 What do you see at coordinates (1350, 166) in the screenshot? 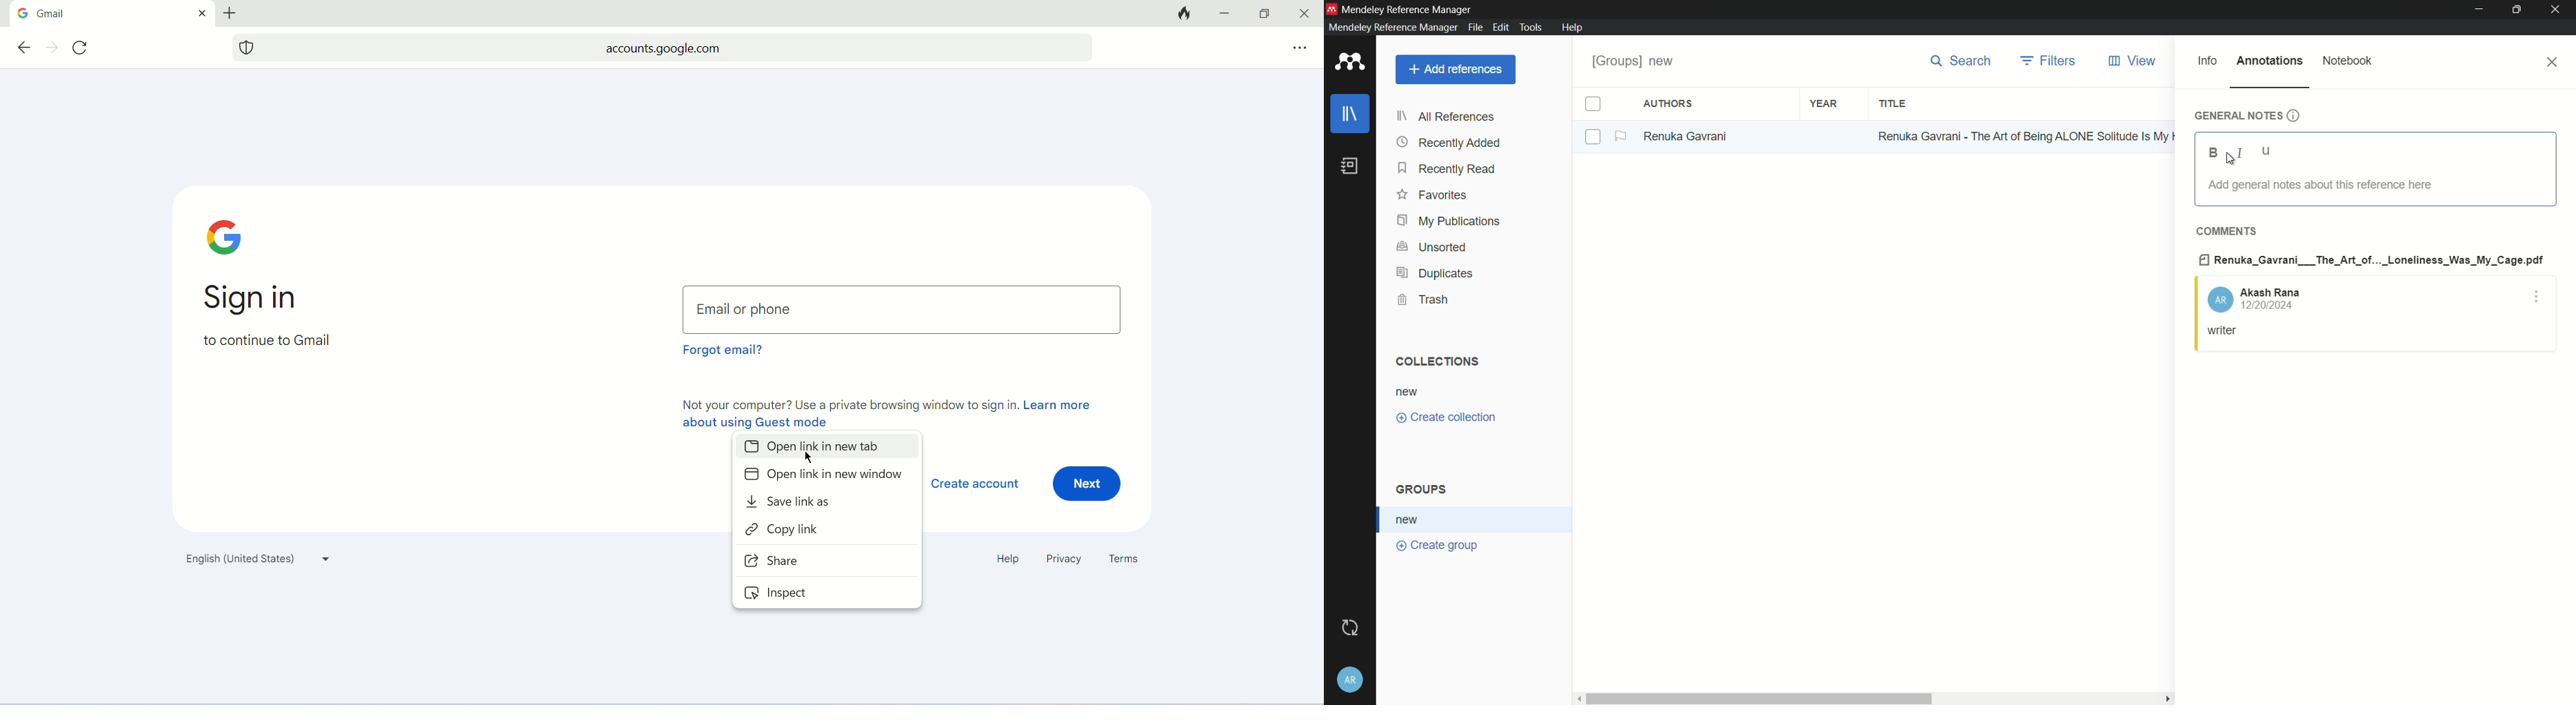
I see `book` at bounding box center [1350, 166].